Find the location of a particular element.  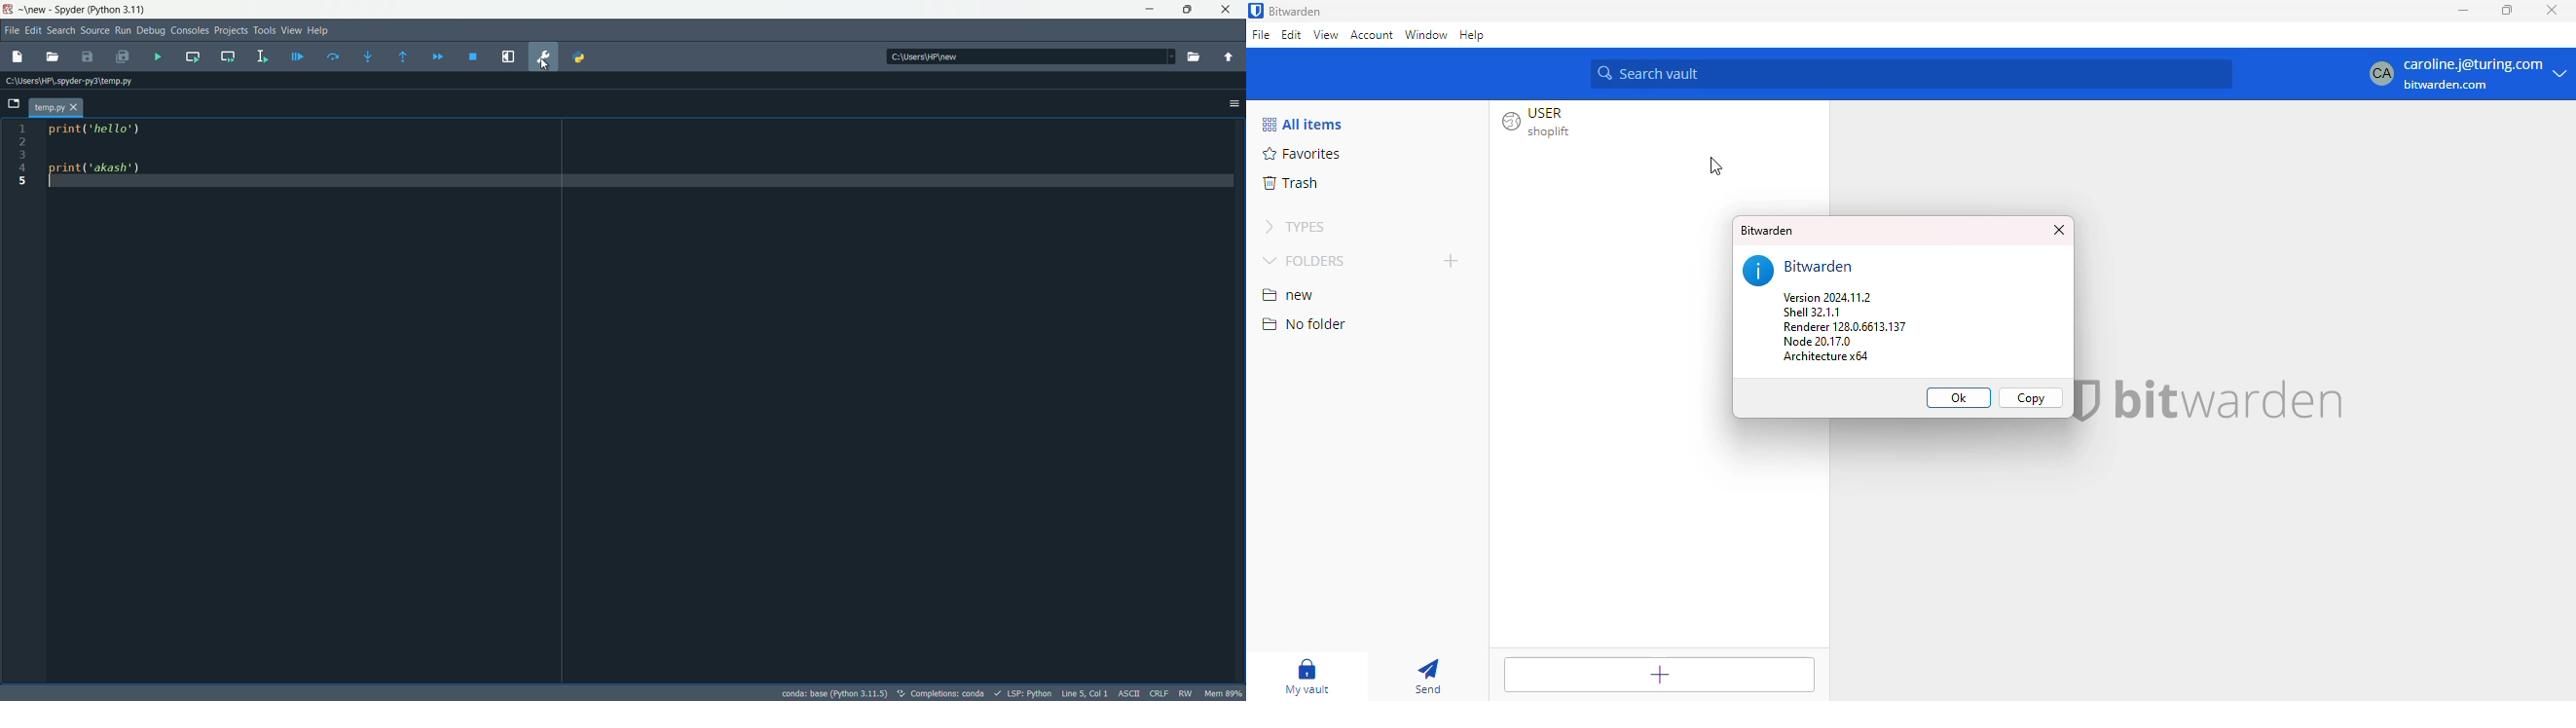

cursor position is located at coordinates (1083, 692).